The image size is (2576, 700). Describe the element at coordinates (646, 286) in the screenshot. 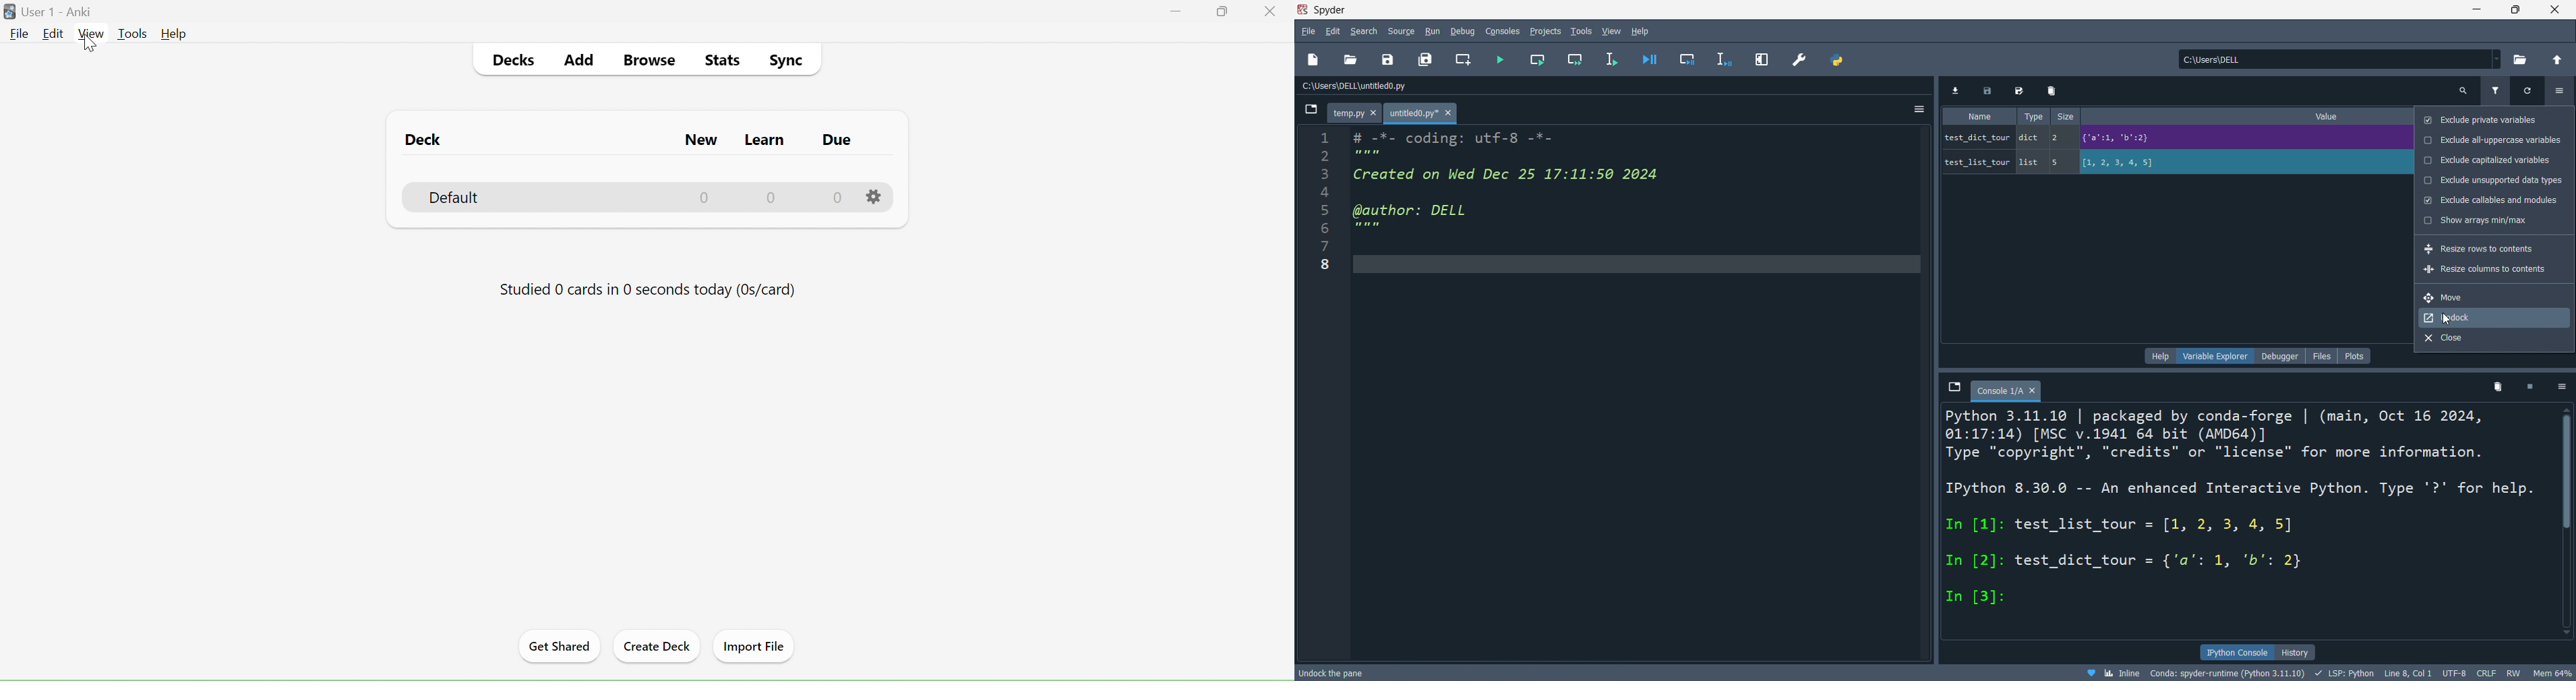

I see `Studied 0 cards in 0 seconds` at that location.